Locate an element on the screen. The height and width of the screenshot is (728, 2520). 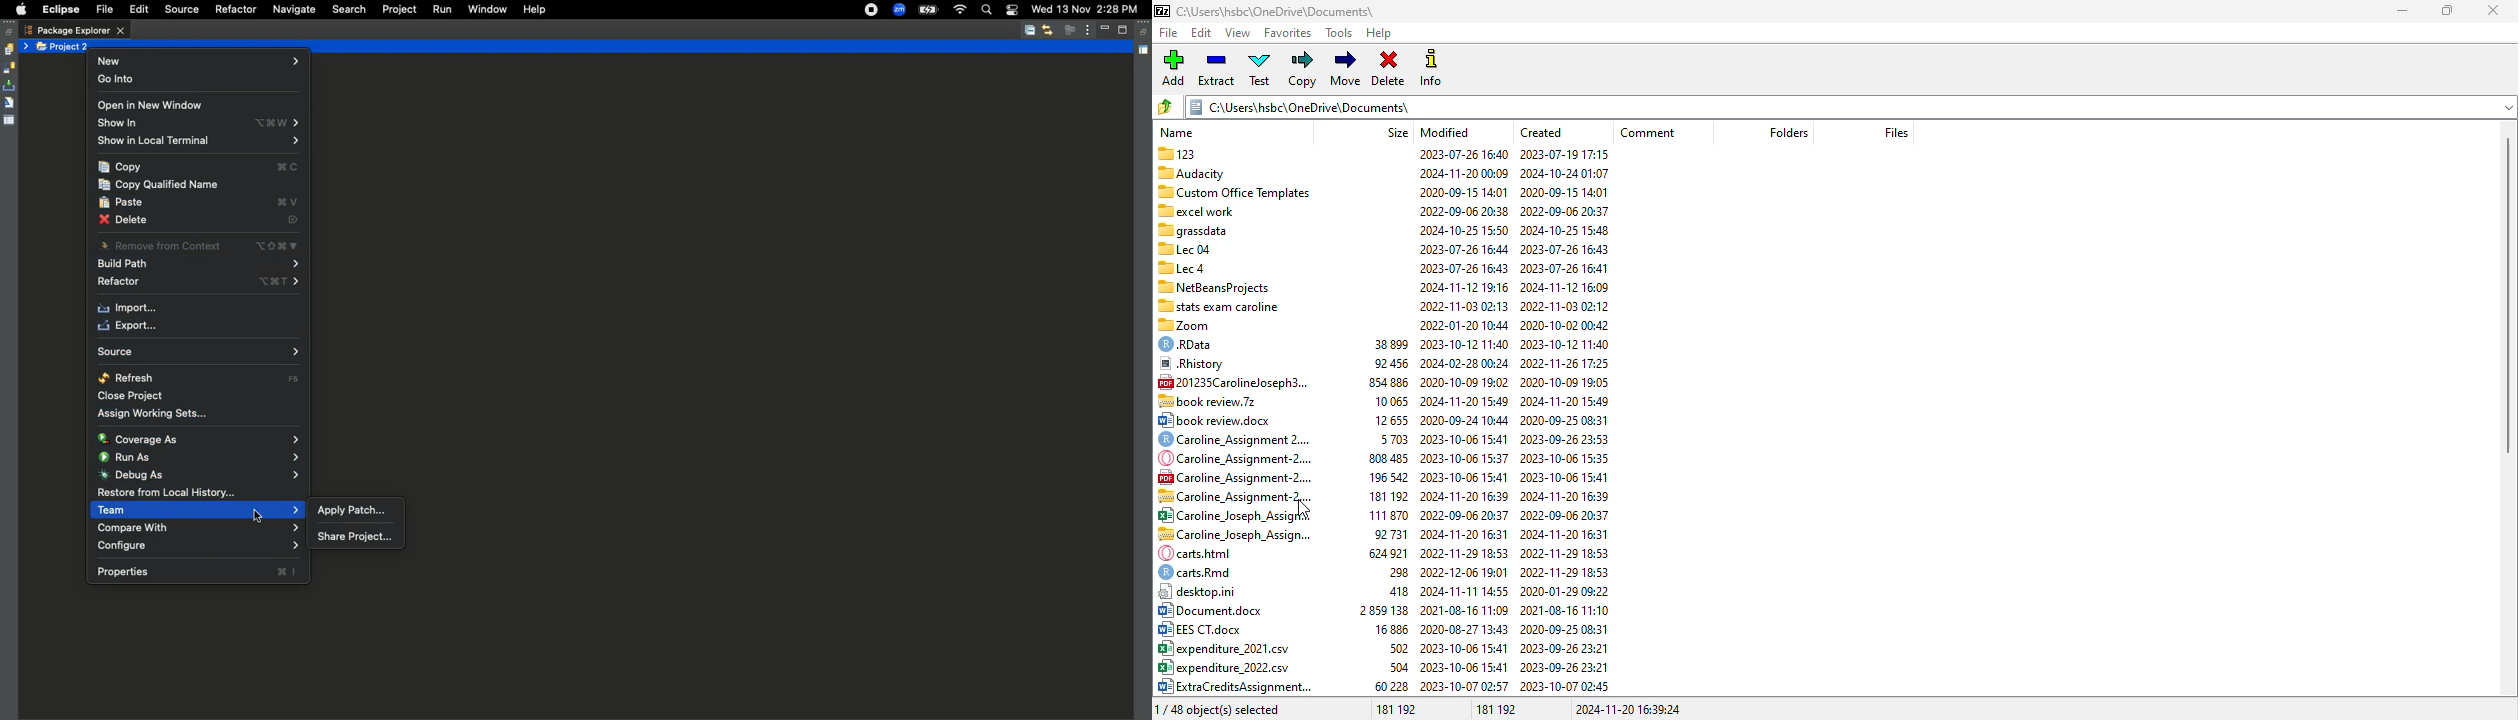
Refactor is located at coordinates (234, 10).